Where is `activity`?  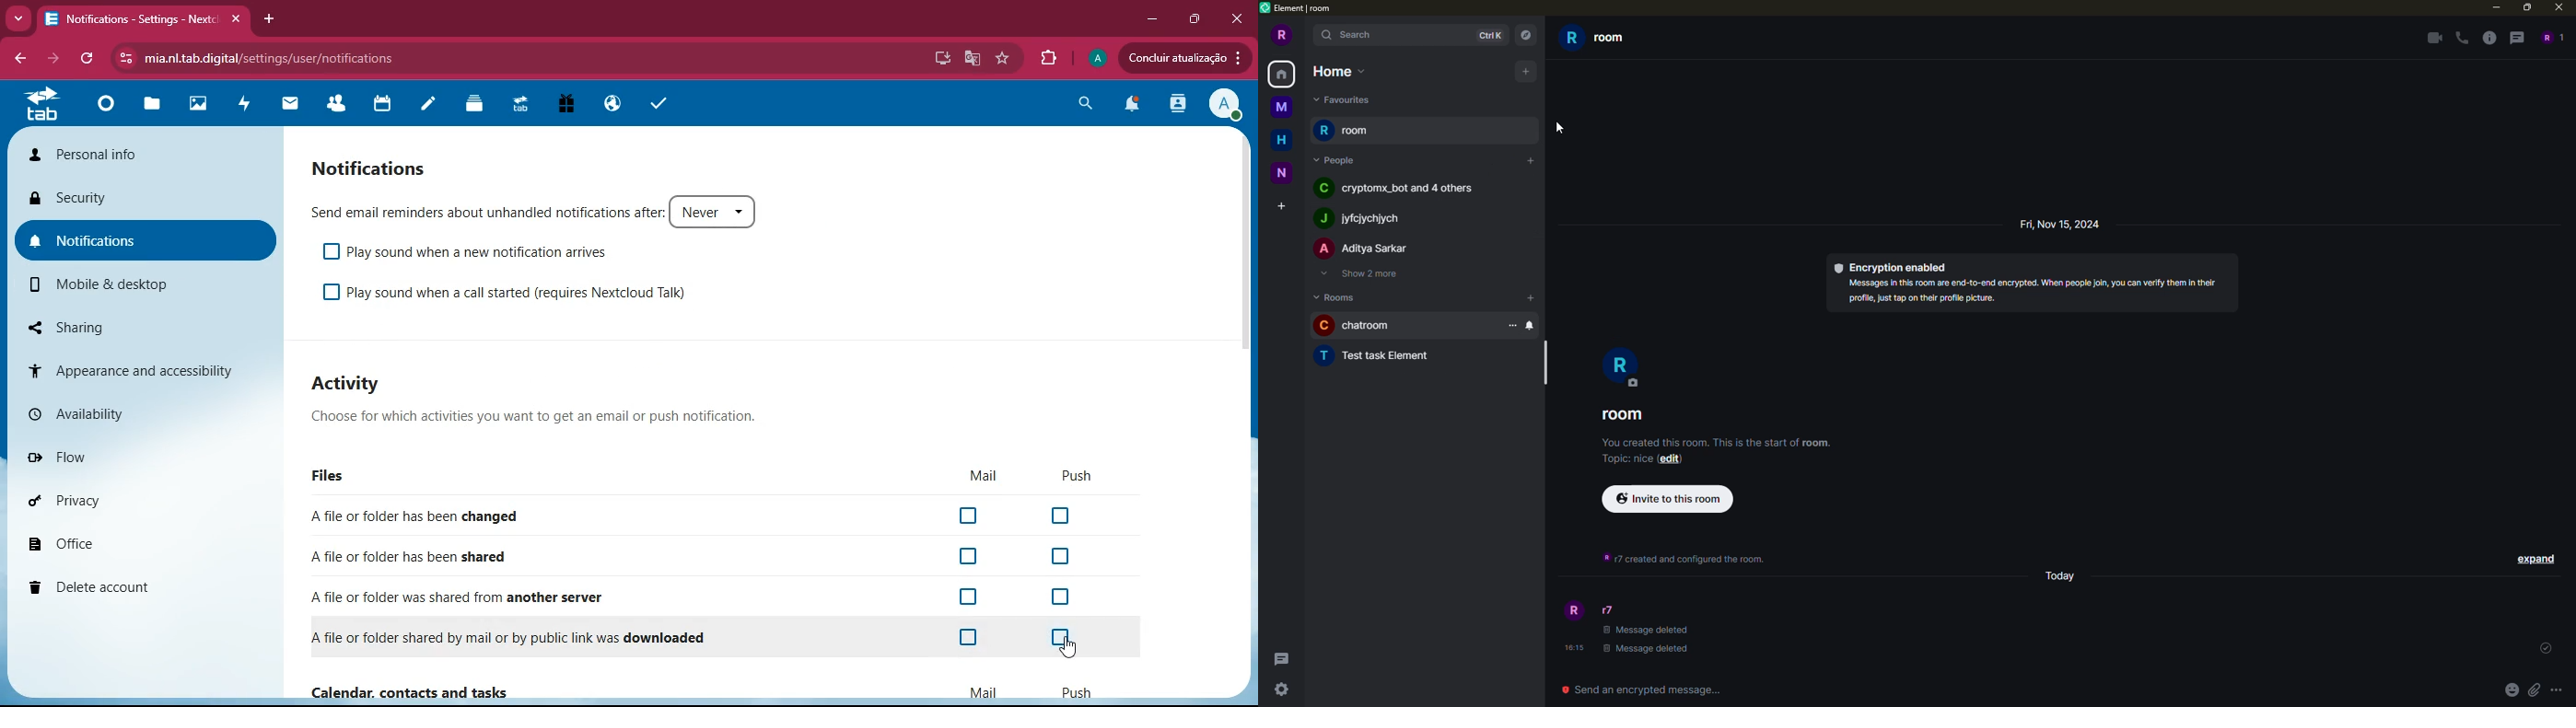 activity is located at coordinates (245, 107).